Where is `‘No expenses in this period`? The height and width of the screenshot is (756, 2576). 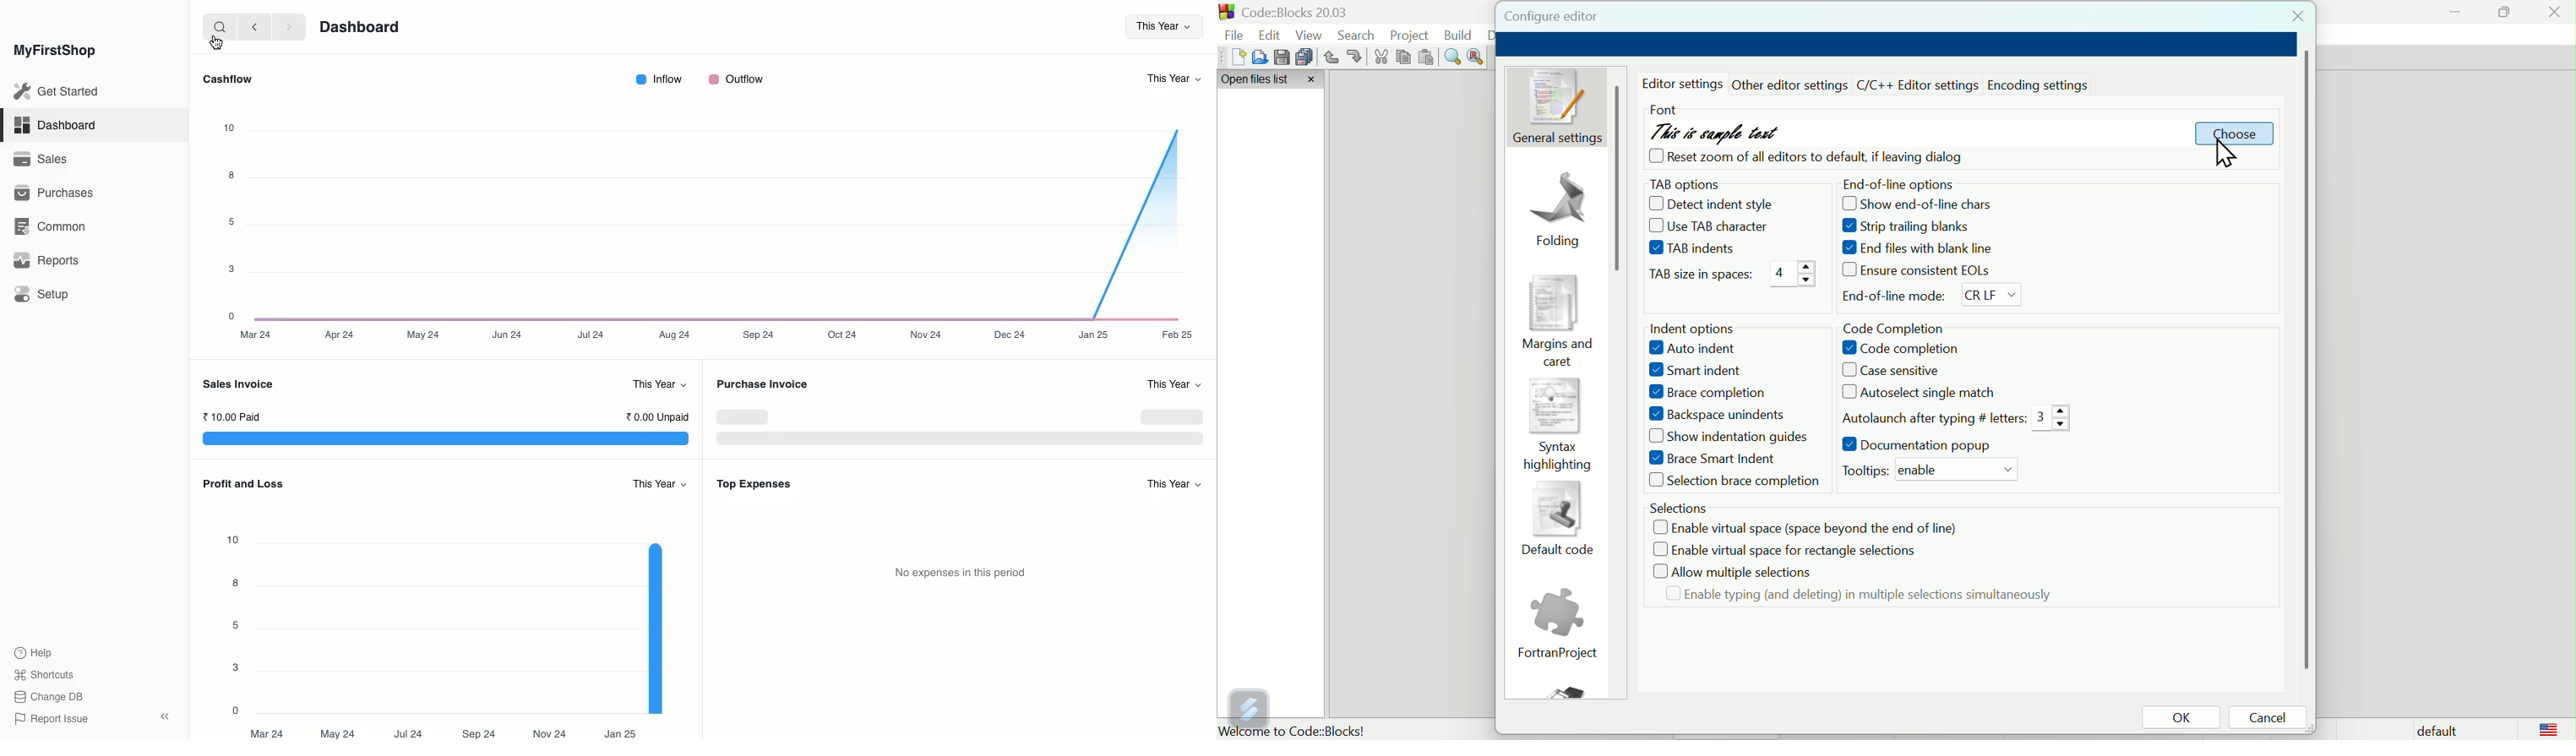 ‘No expenses in this period is located at coordinates (960, 572).